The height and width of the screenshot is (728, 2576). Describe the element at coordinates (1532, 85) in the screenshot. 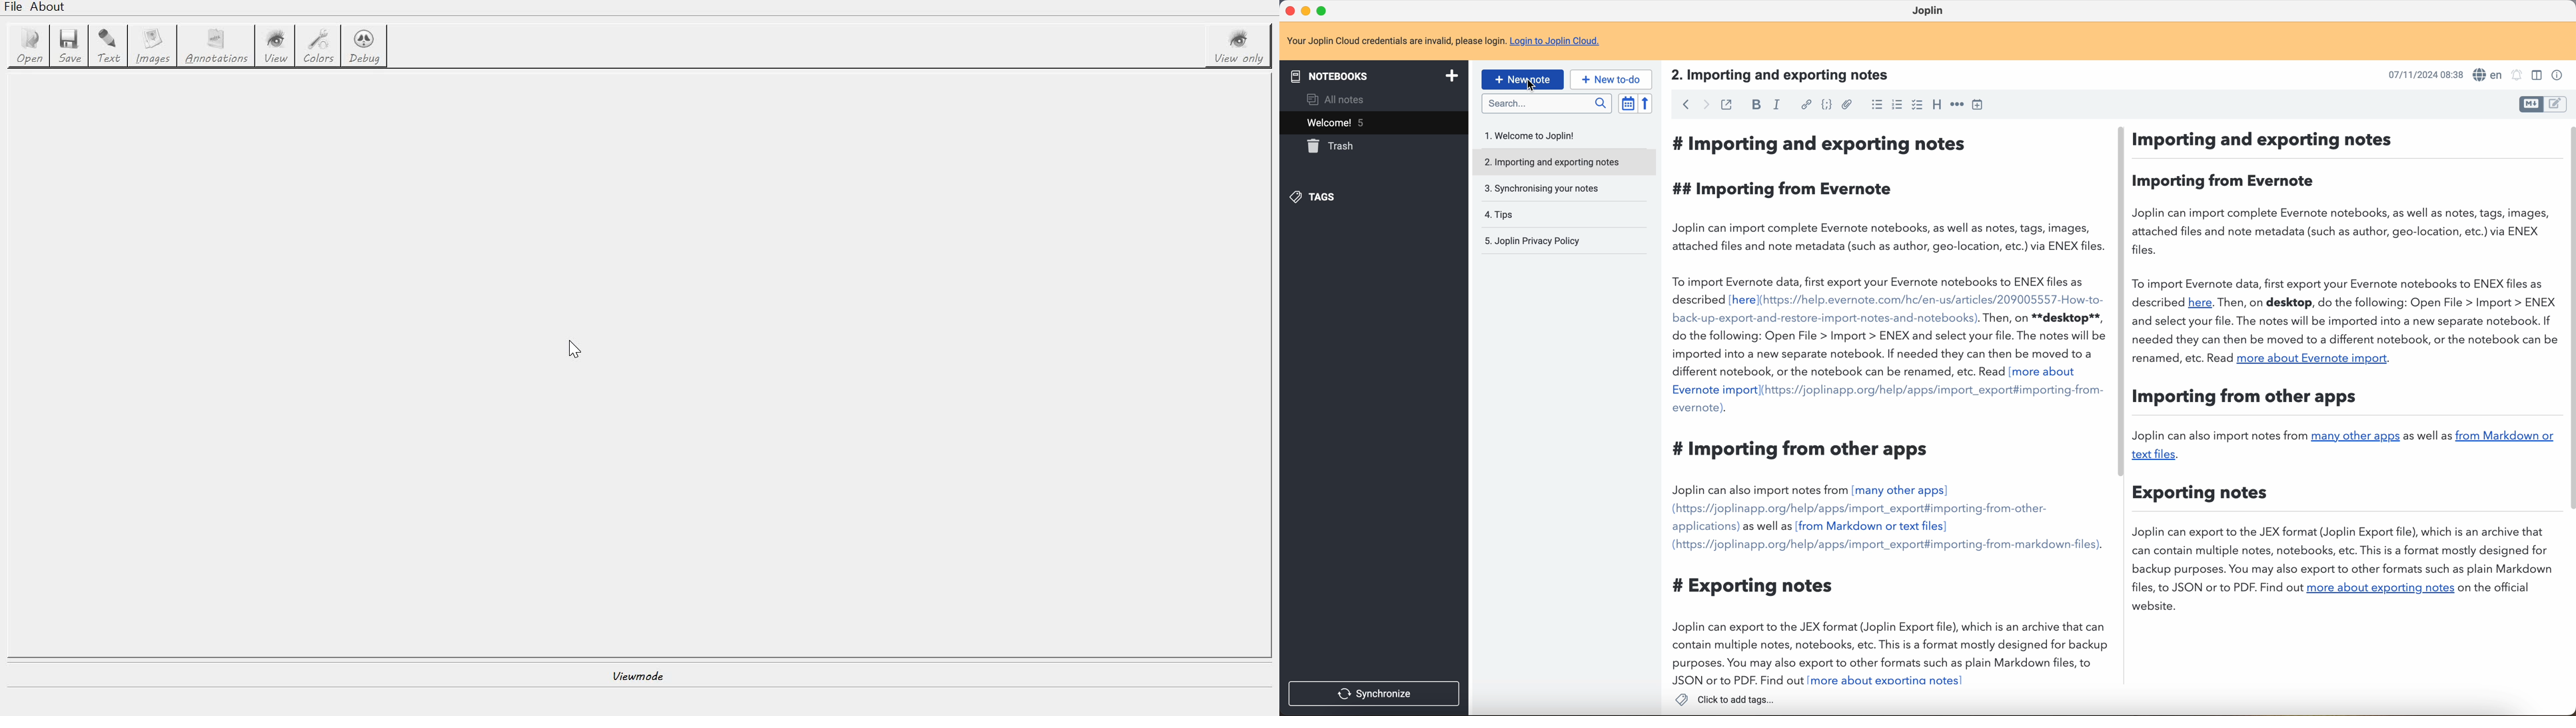

I see `Cursor` at that location.